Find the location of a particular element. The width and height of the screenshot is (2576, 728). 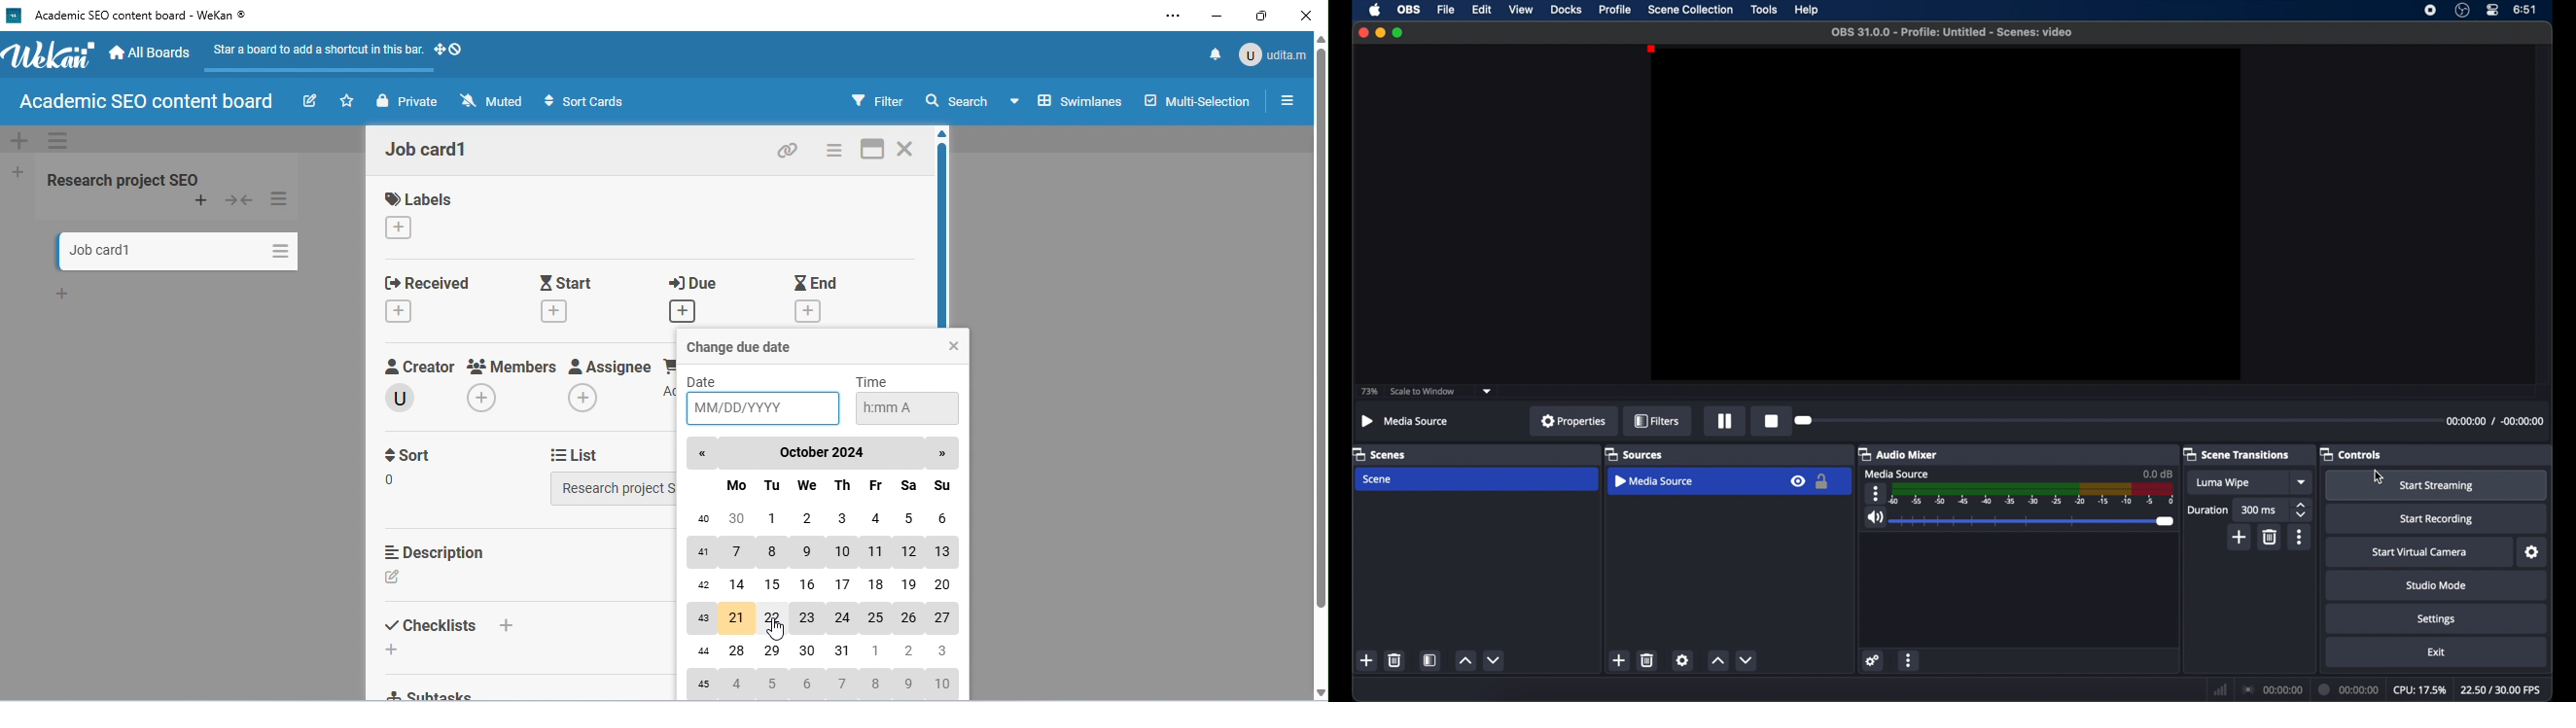

previous month is located at coordinates (702, 454).